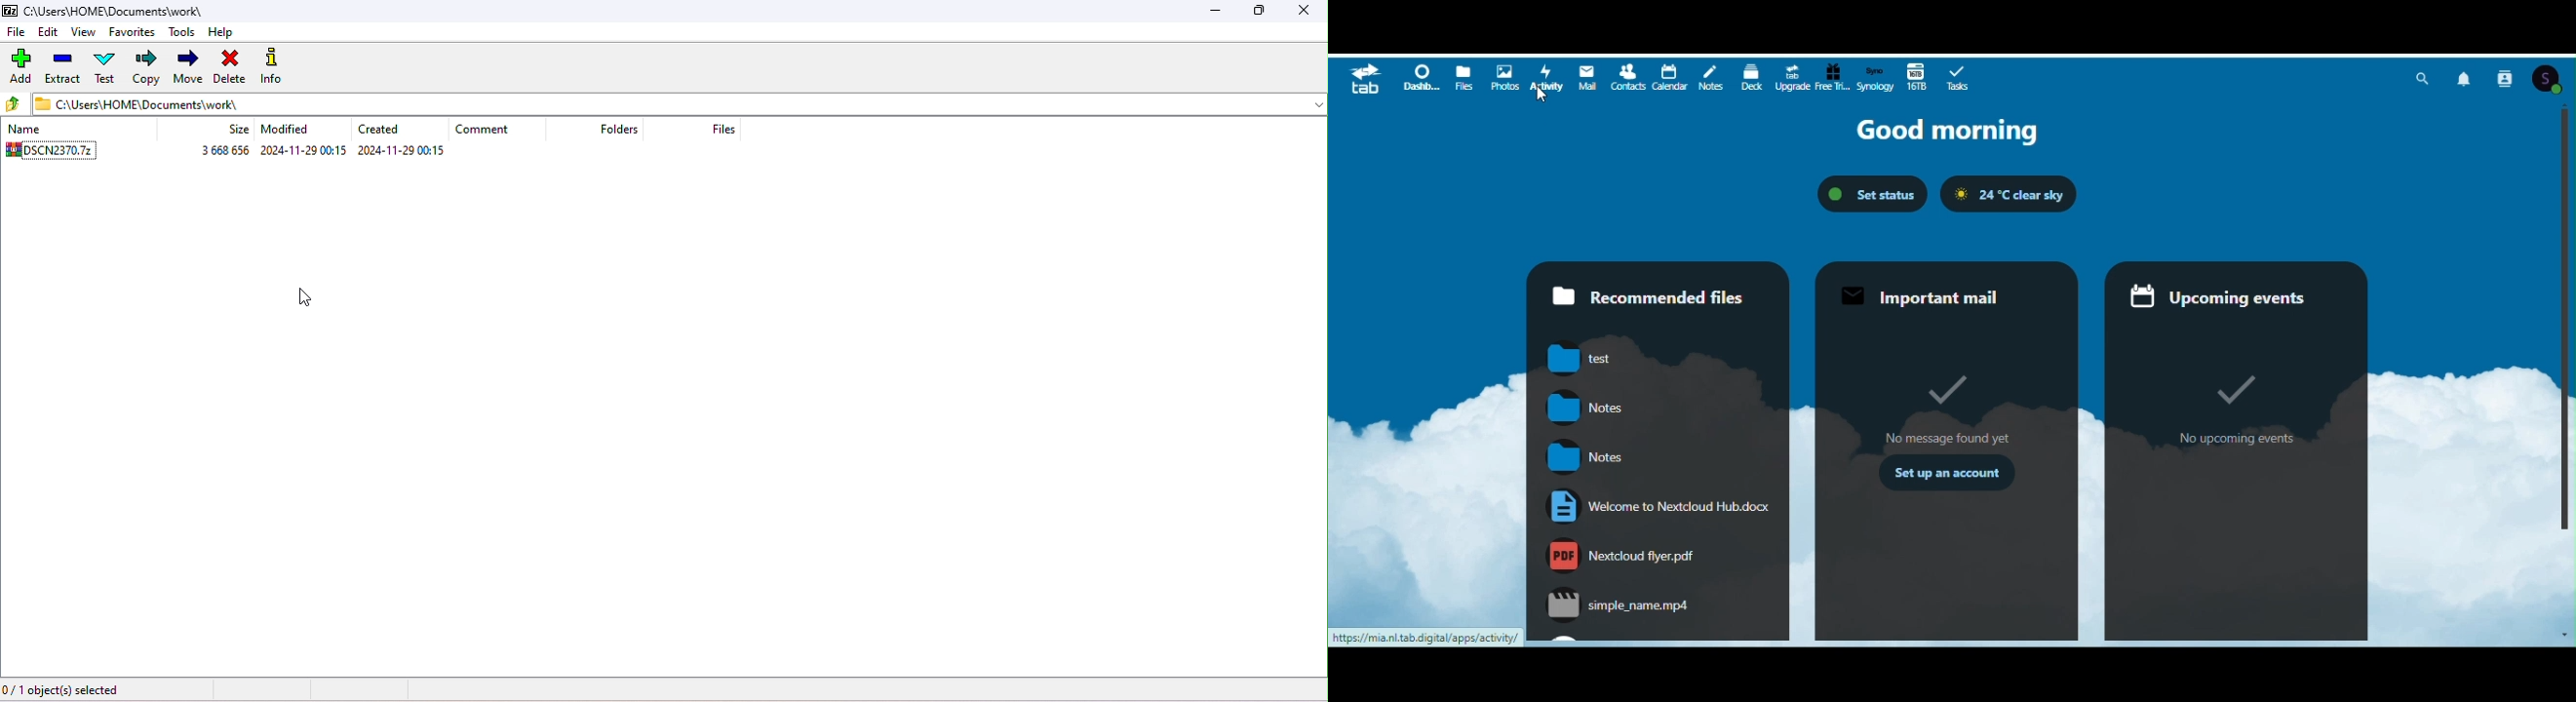 This screenshot has width=2576, height=728. What do you see at coordinates (1792, 79) in the screenshot?
I see `Upgrade` at bounding box center [1792, 79].